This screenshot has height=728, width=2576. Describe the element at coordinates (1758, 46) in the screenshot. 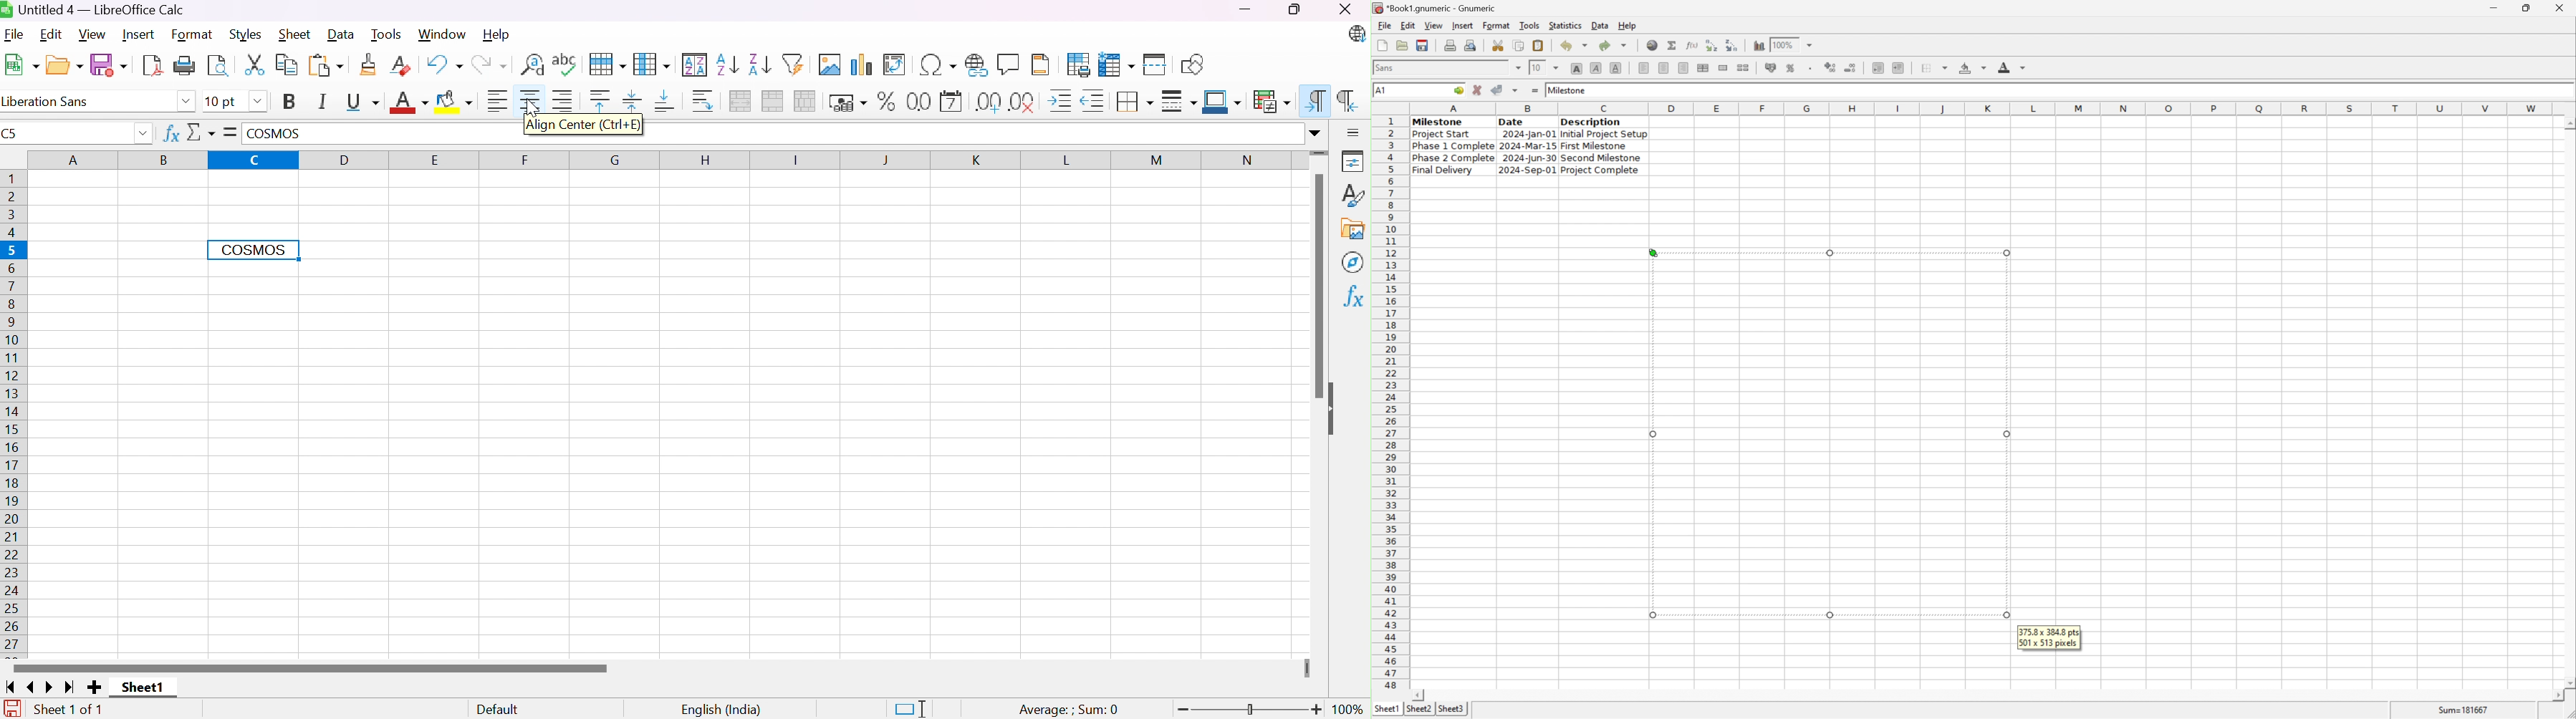

I see `insert chart` at that location.